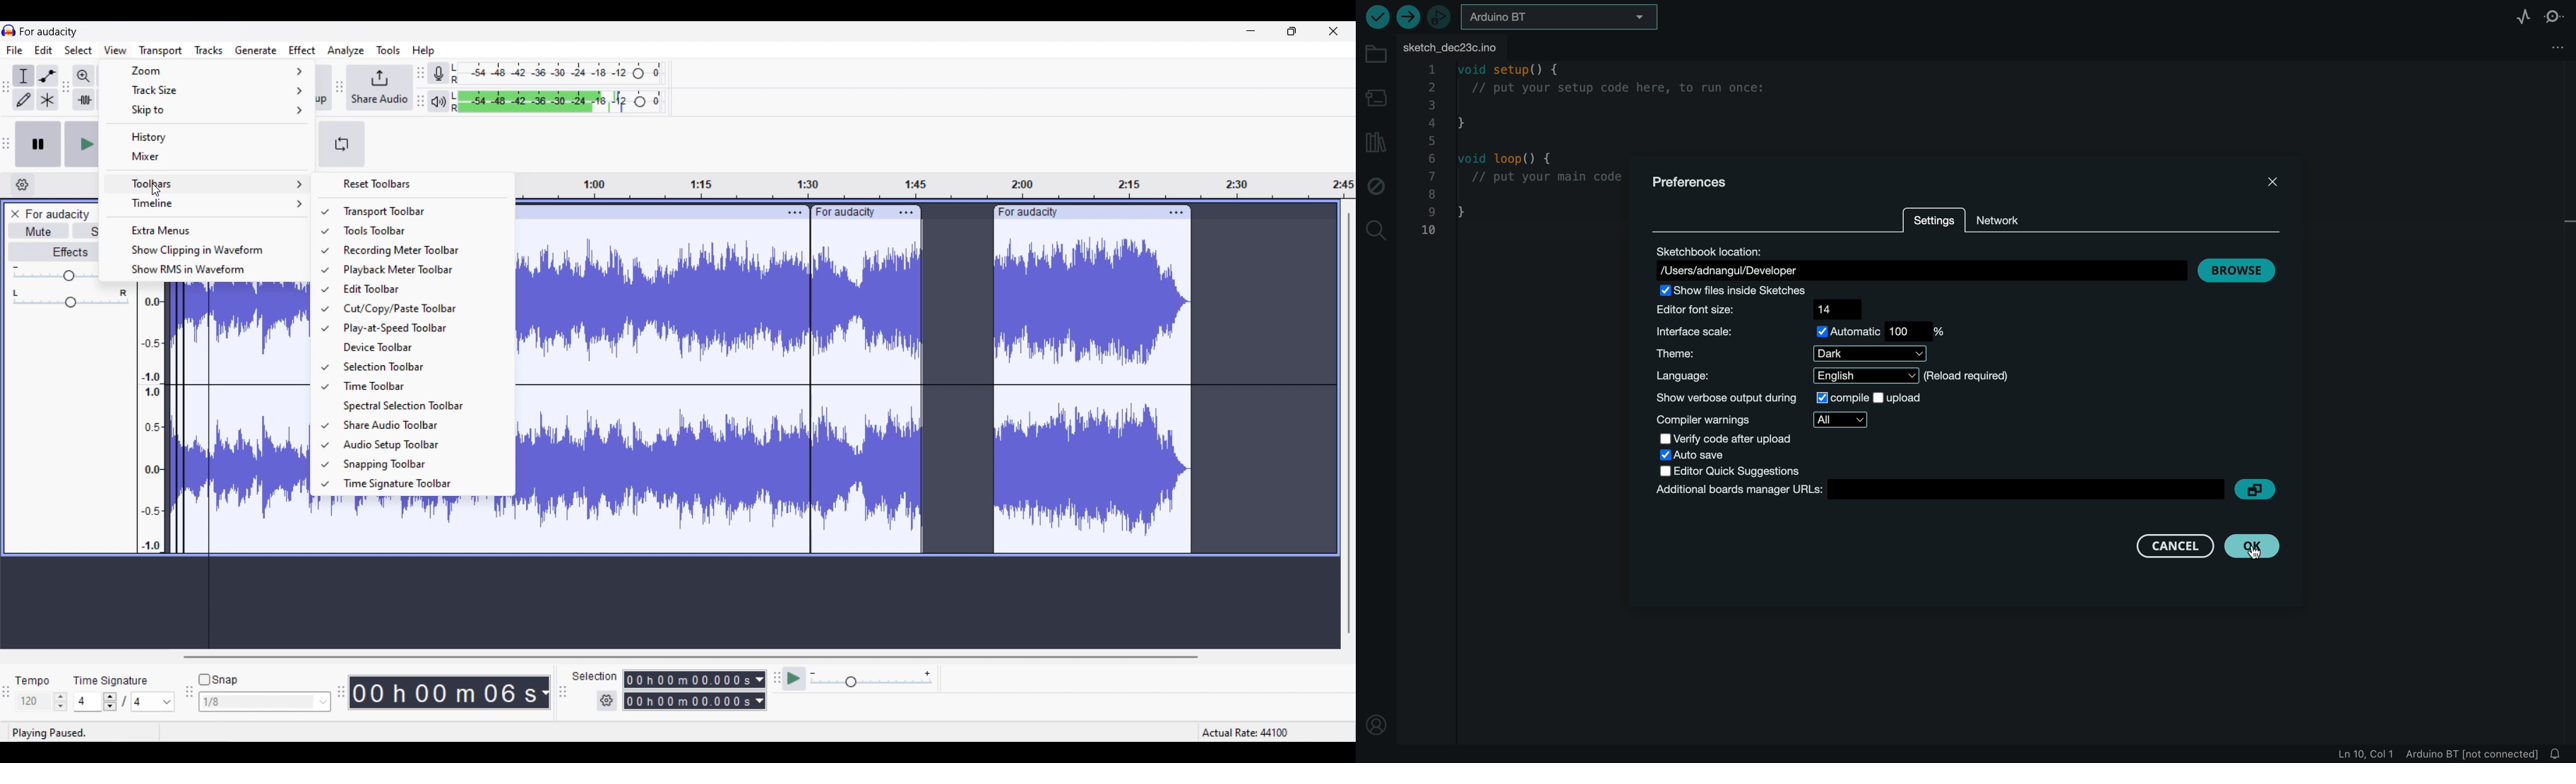 The image size is (2576, 784). I want to click on Snap list, so click(265, 702).